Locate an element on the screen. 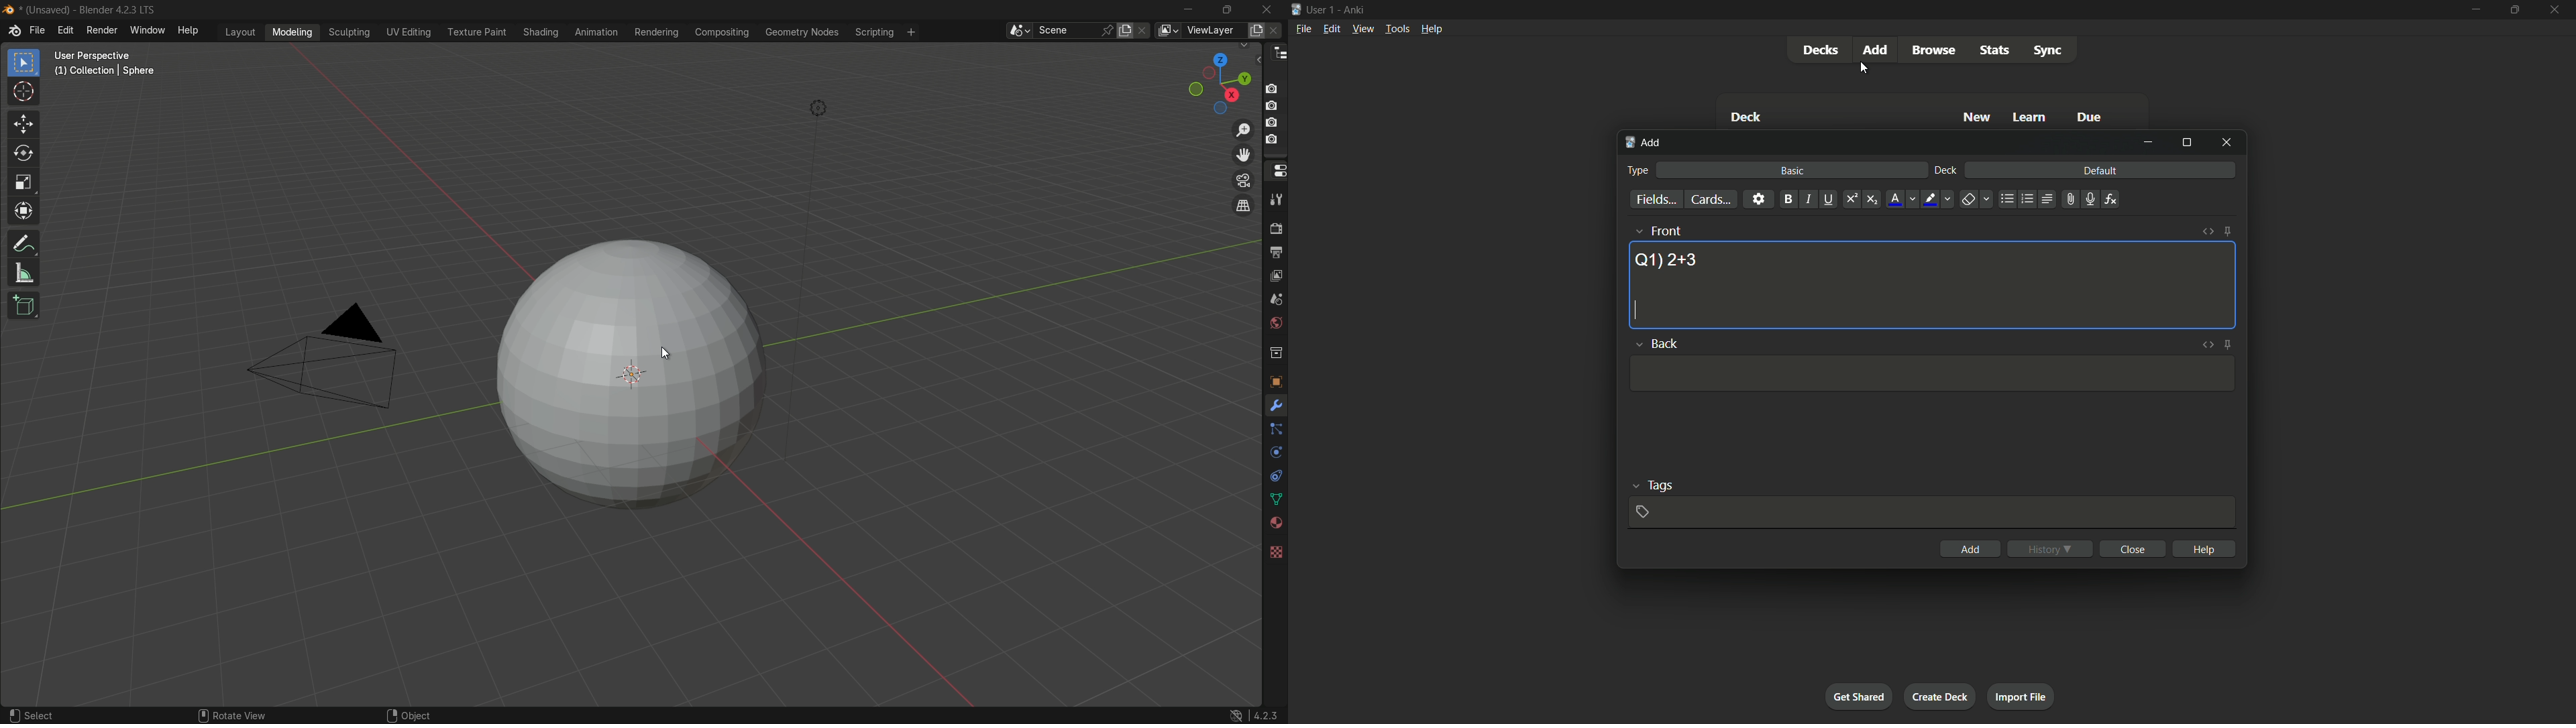  new is located at coordinates (1978, 117).